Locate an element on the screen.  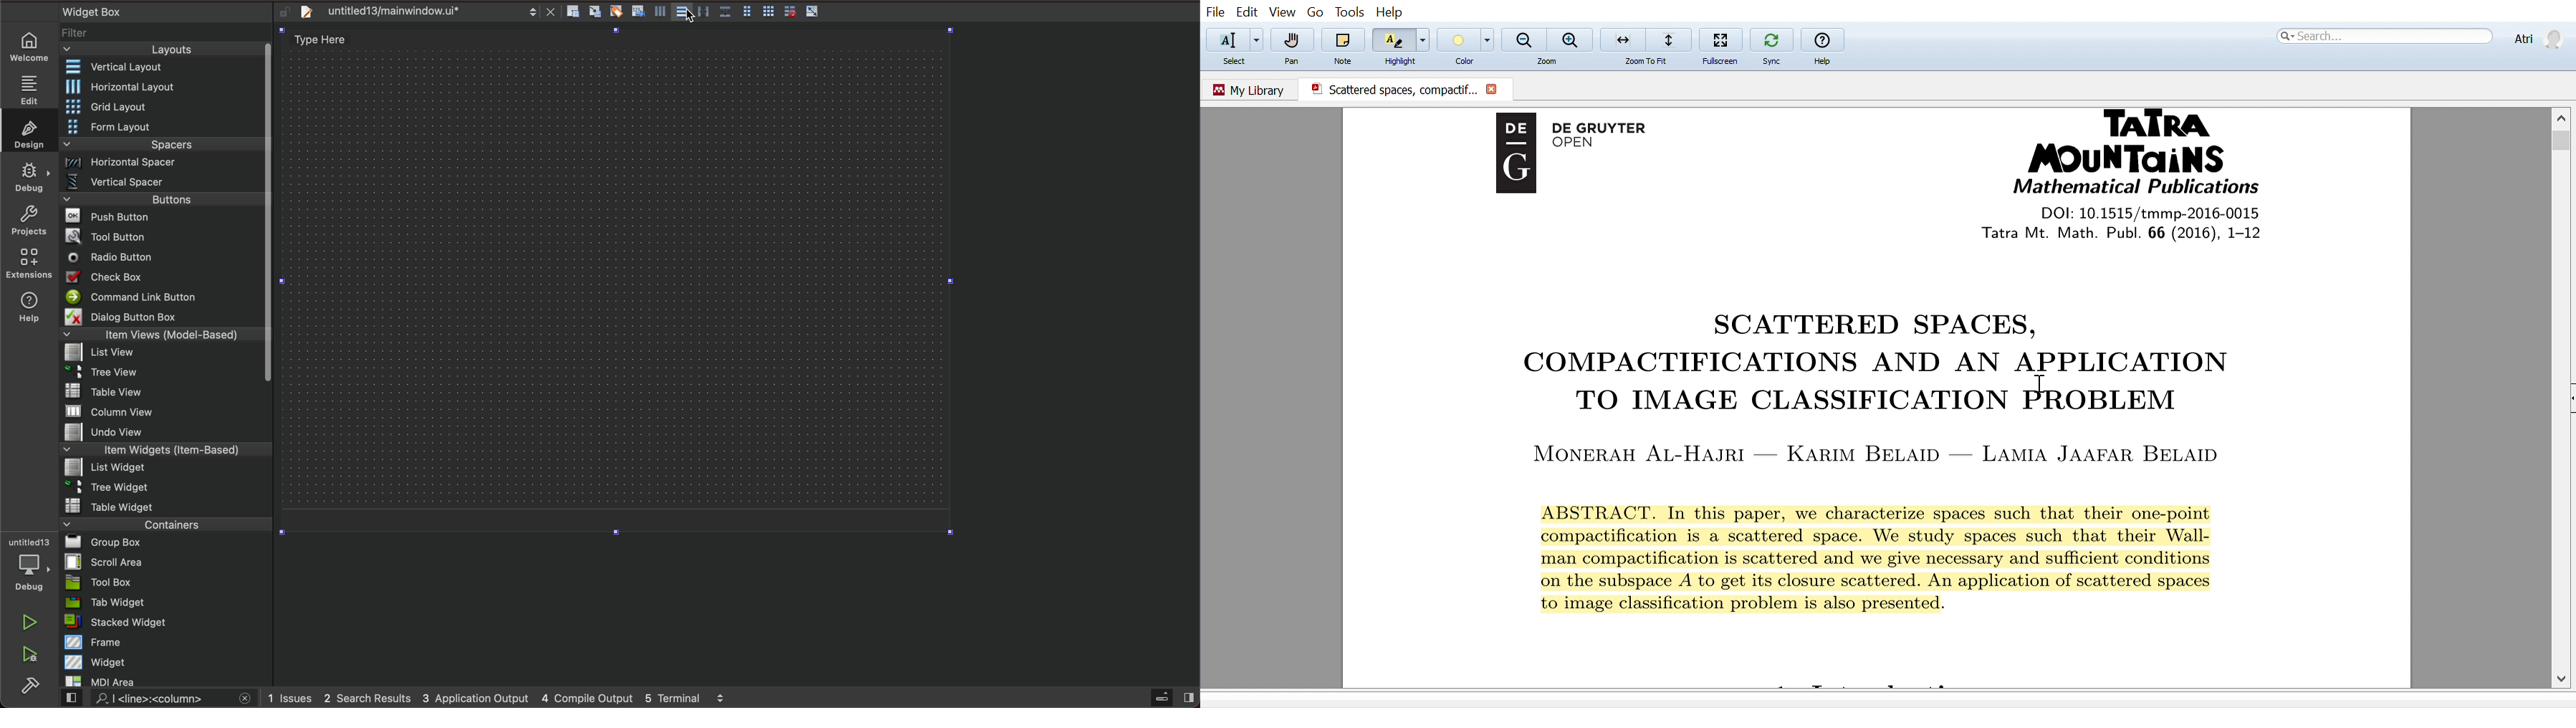
grid layout is located at coordinates (166, 106).